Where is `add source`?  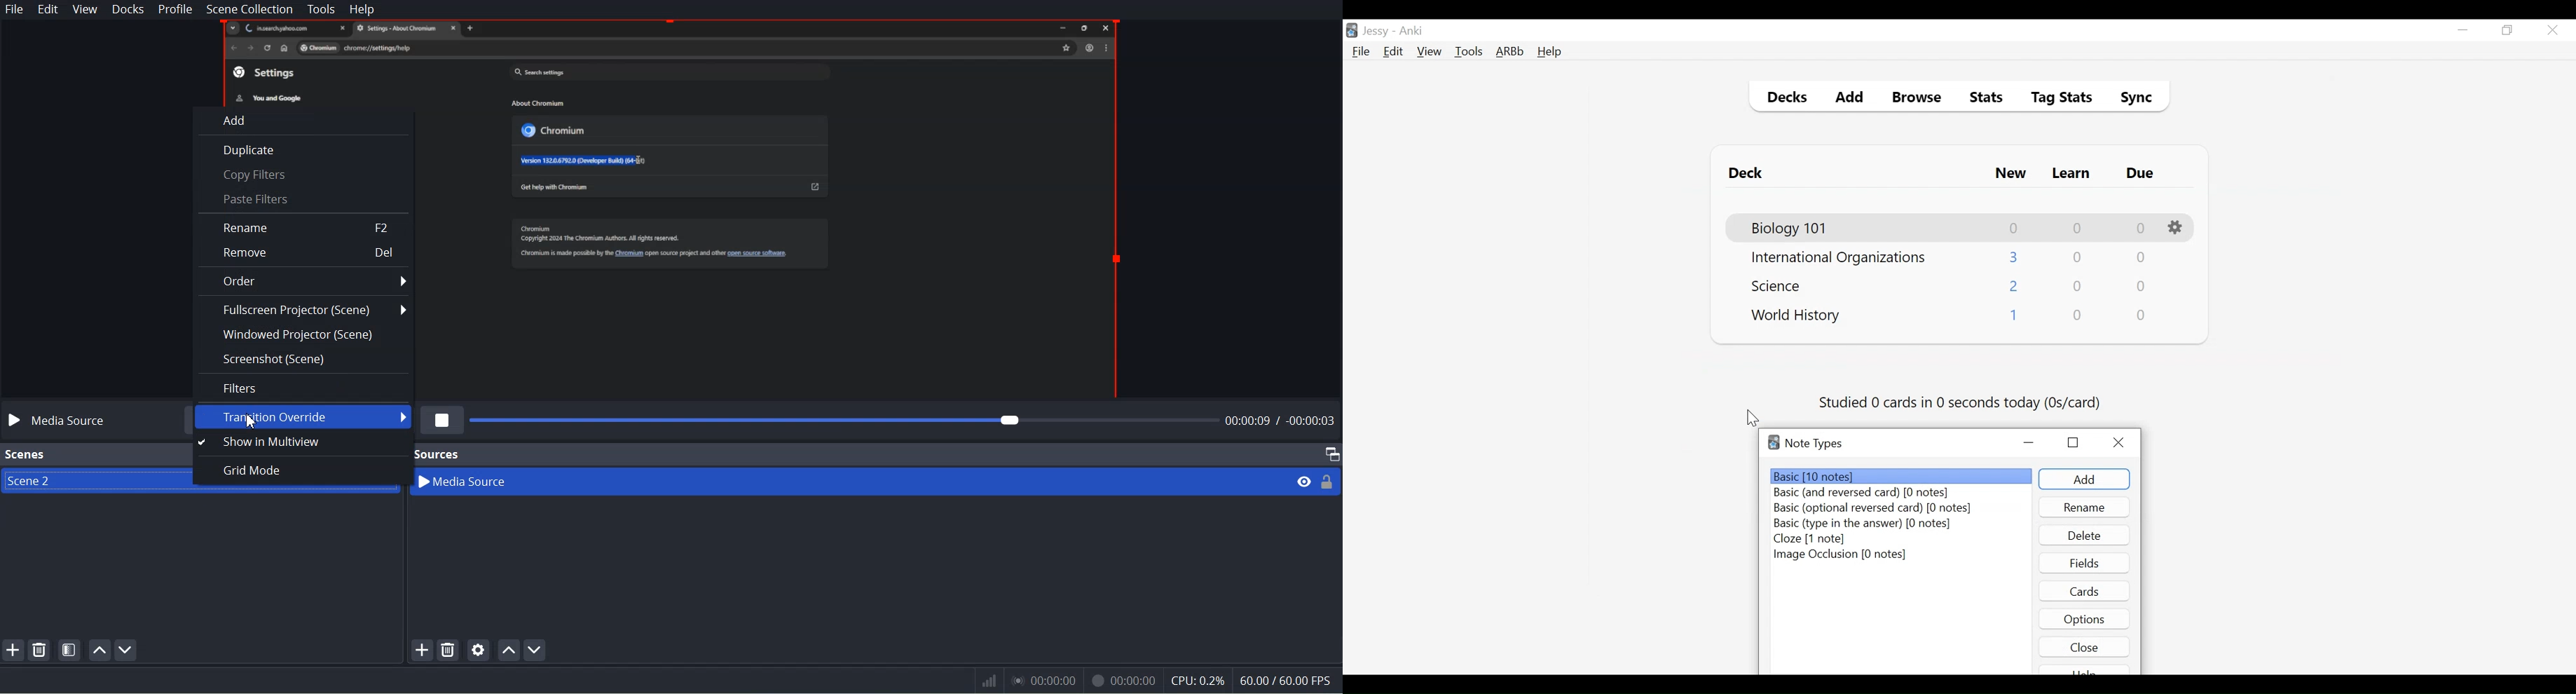 add source is located at coordinates (421, 650).